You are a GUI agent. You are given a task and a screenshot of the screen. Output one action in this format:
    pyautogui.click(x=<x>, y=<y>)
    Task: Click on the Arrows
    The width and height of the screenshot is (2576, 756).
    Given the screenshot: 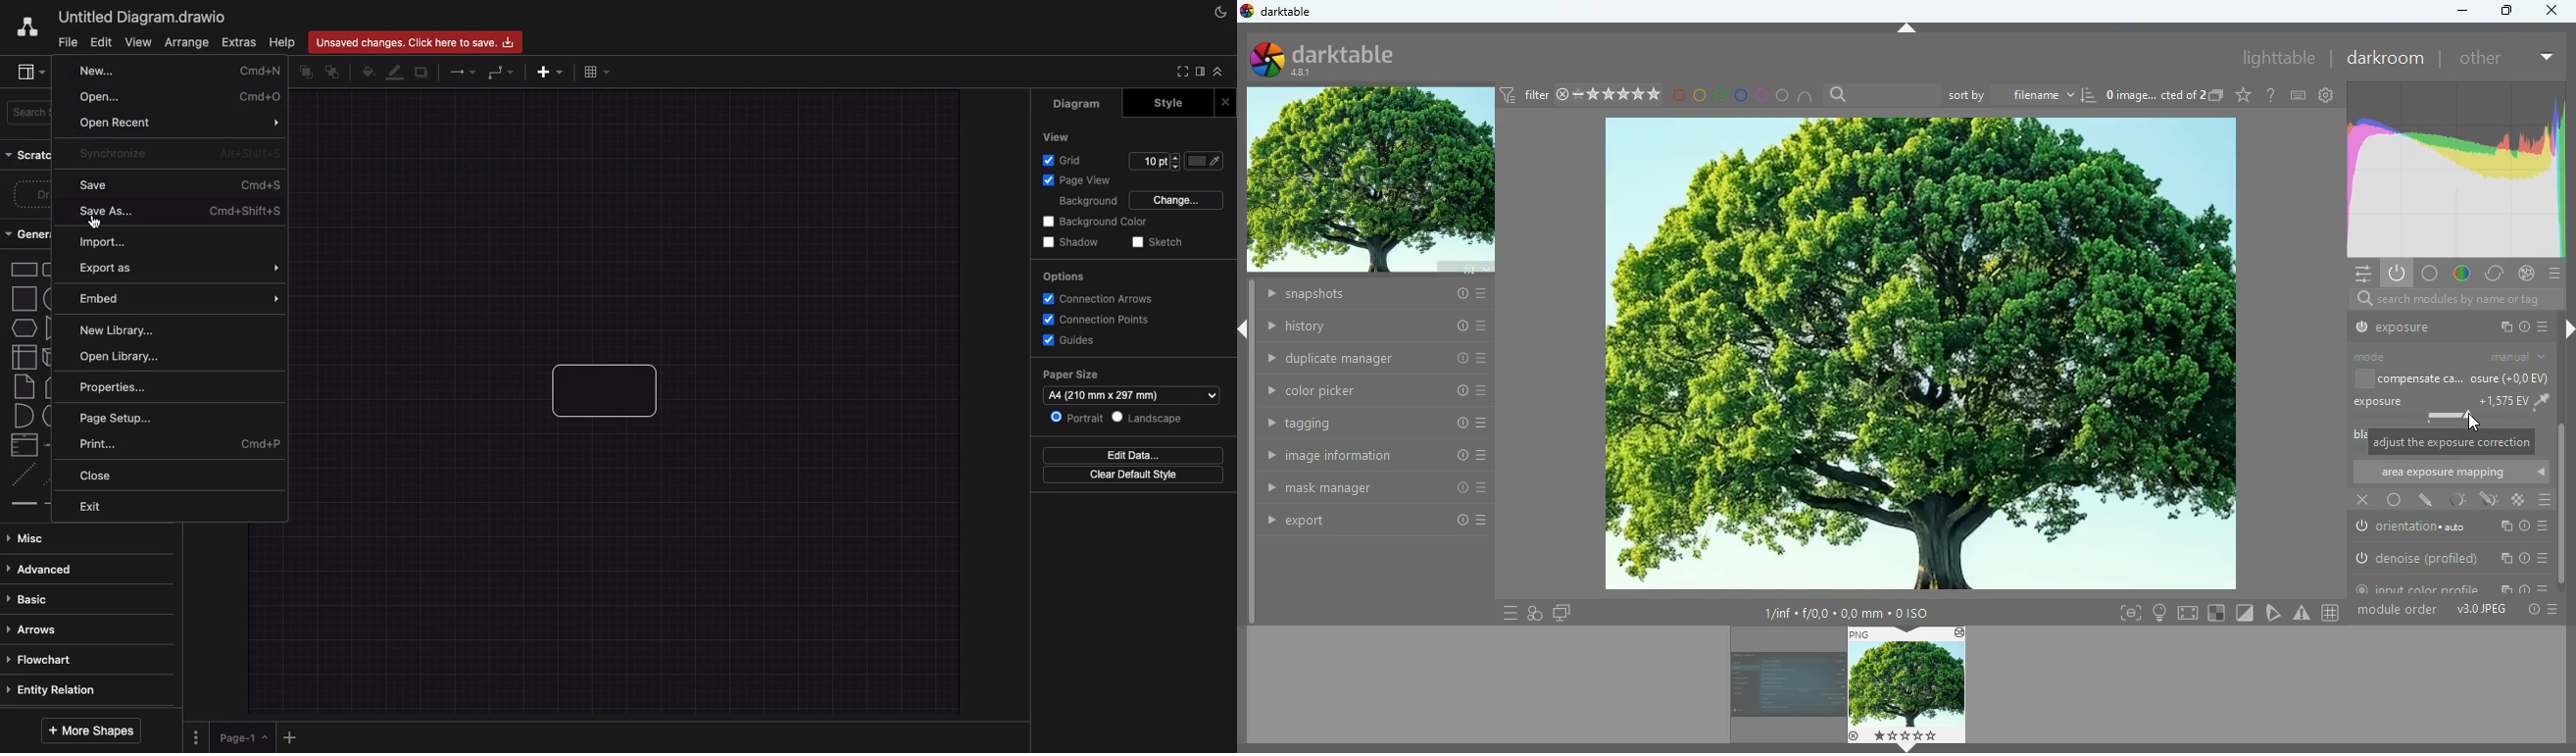 What is the action you would take?
    pyautogui.click(x=32, y=630)
    